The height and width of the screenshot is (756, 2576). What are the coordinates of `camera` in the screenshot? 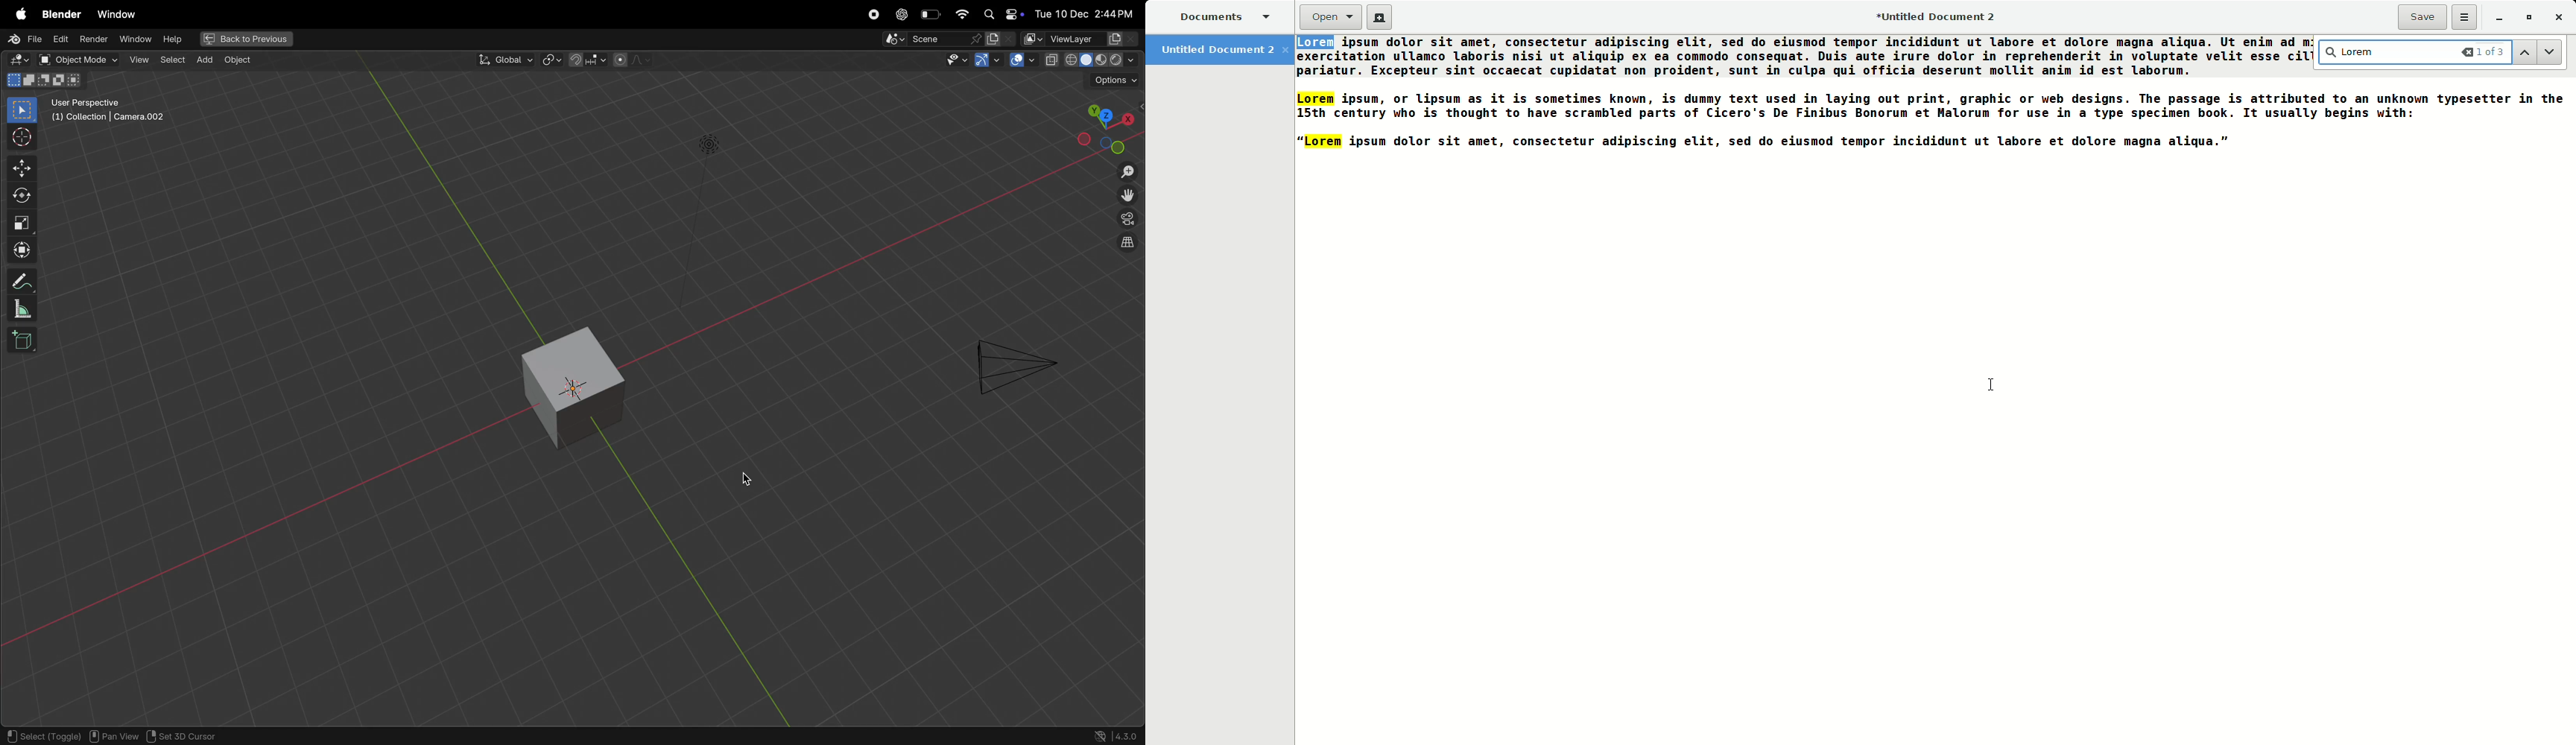 It's located at (1013, 362).